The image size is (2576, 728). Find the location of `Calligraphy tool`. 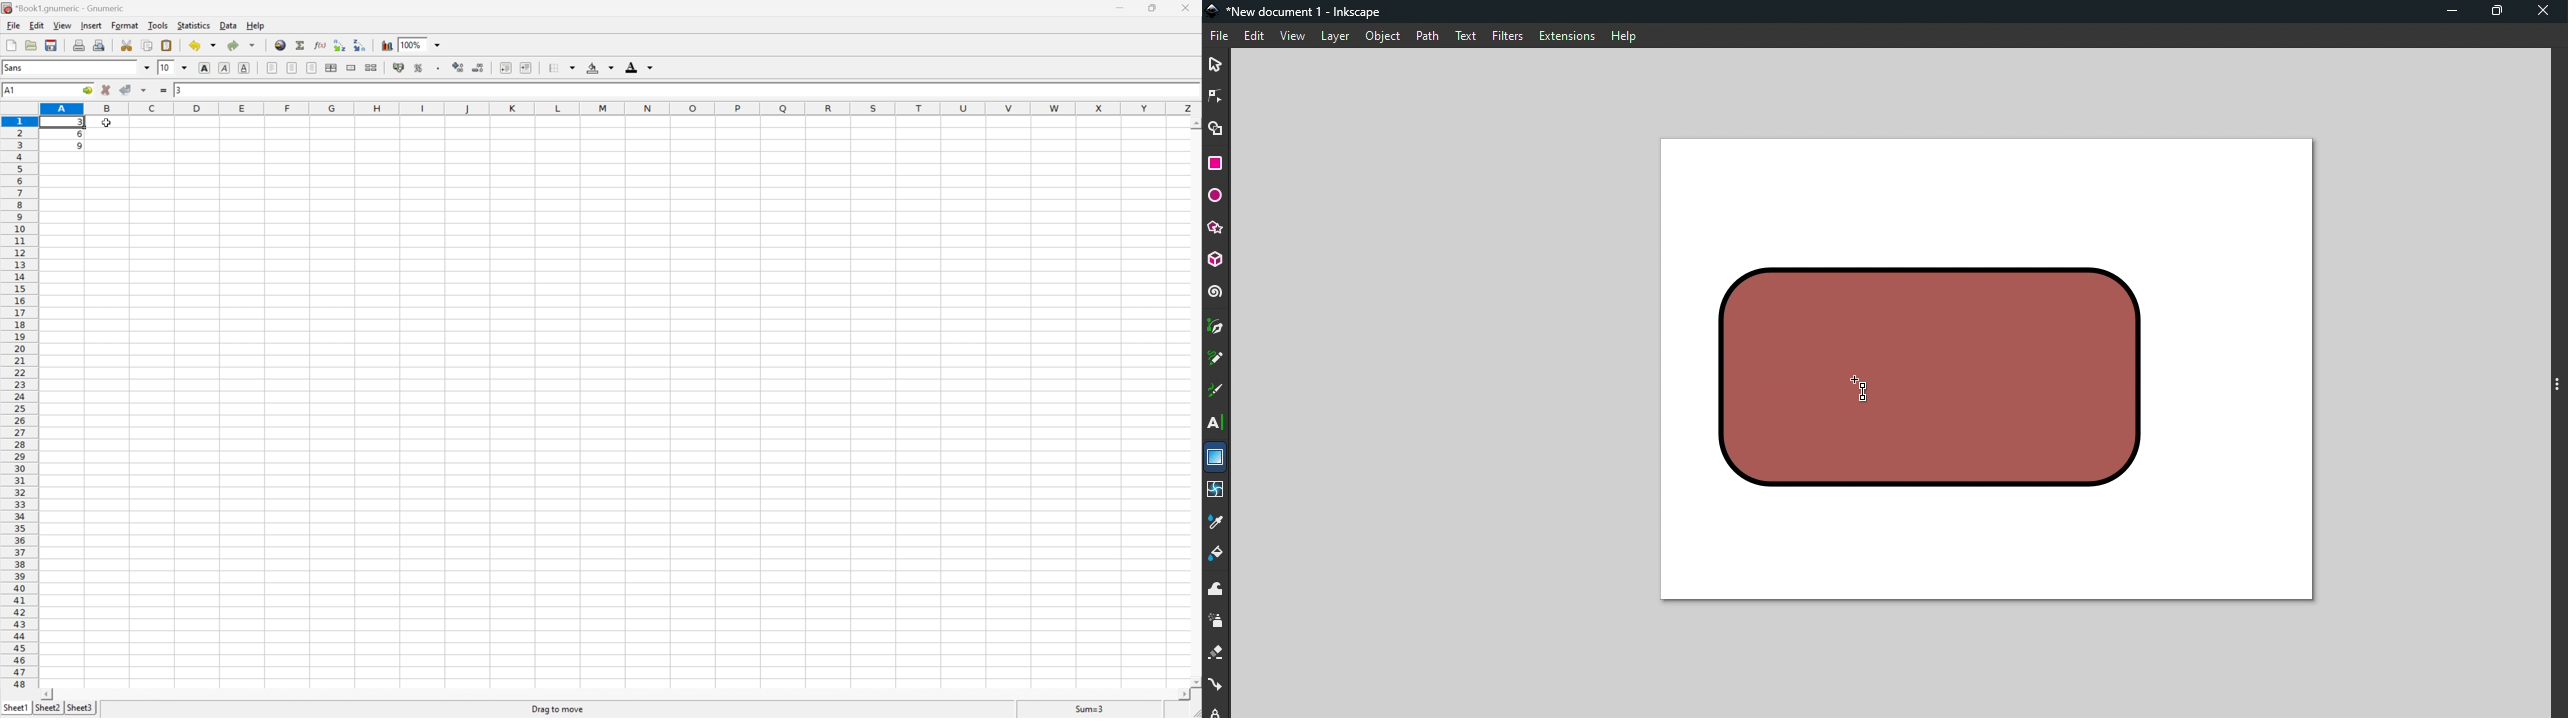

Calligraphy tool is located at coordinates (1215, 393).